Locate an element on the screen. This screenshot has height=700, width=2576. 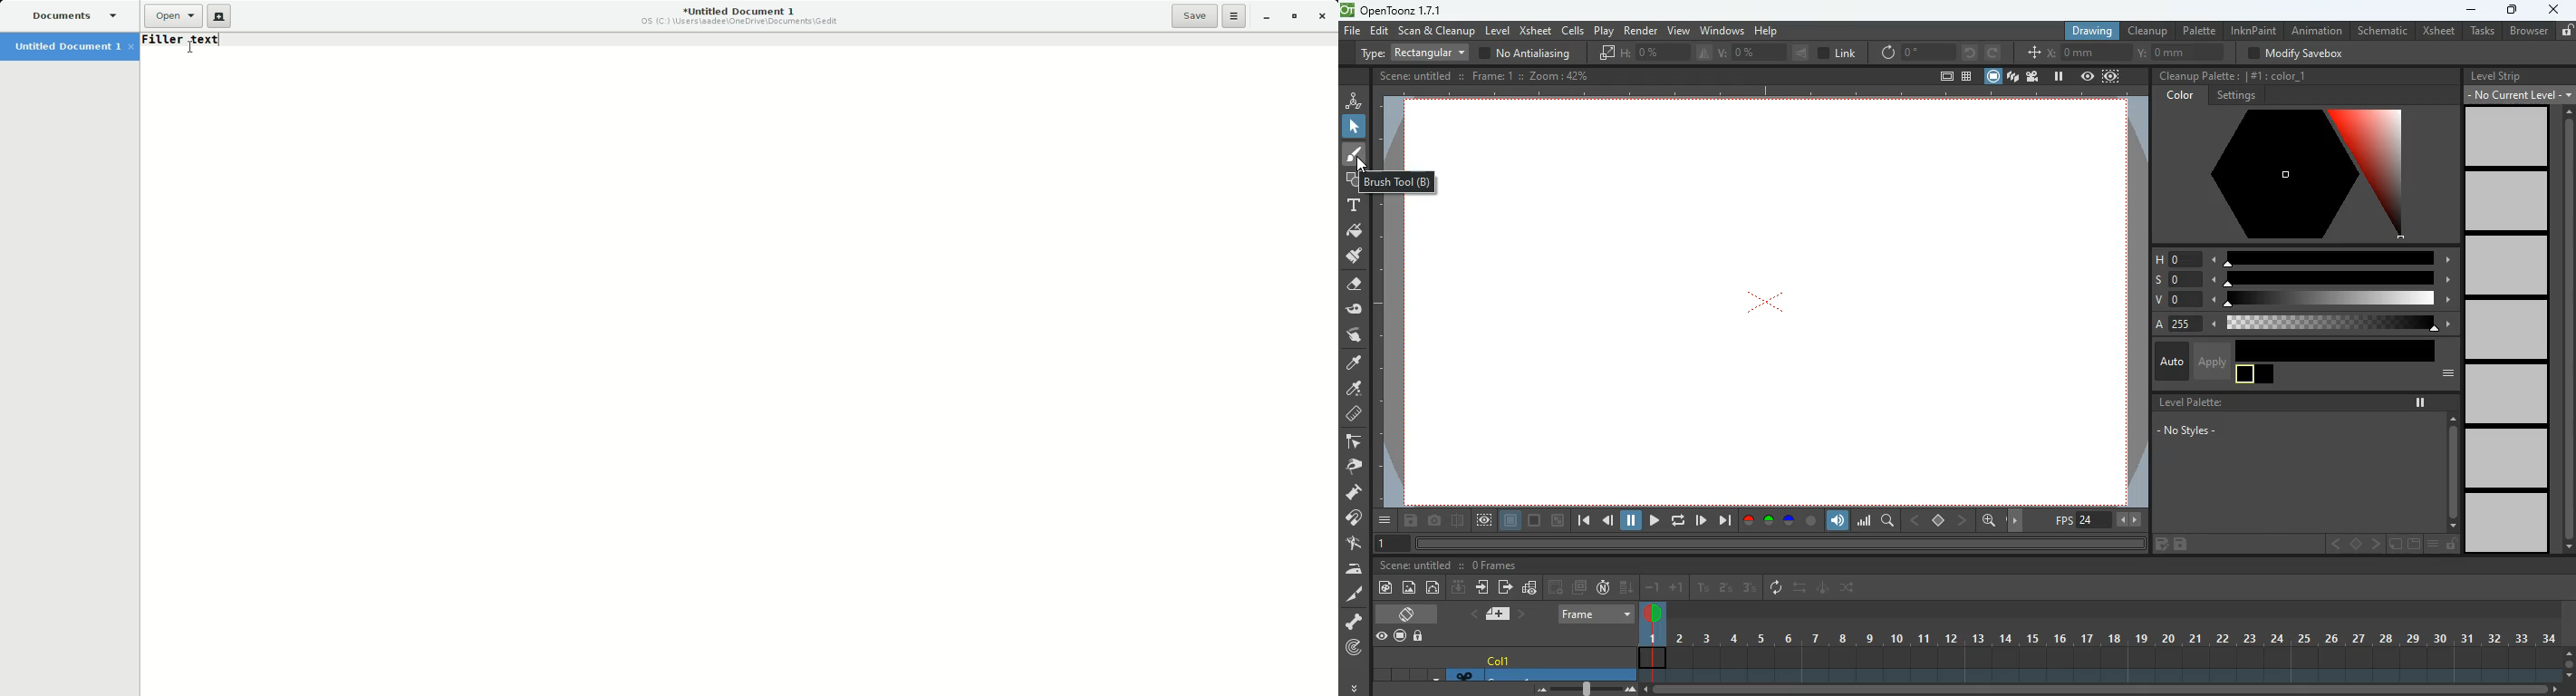
filme is located at coordinates (2035, 76).